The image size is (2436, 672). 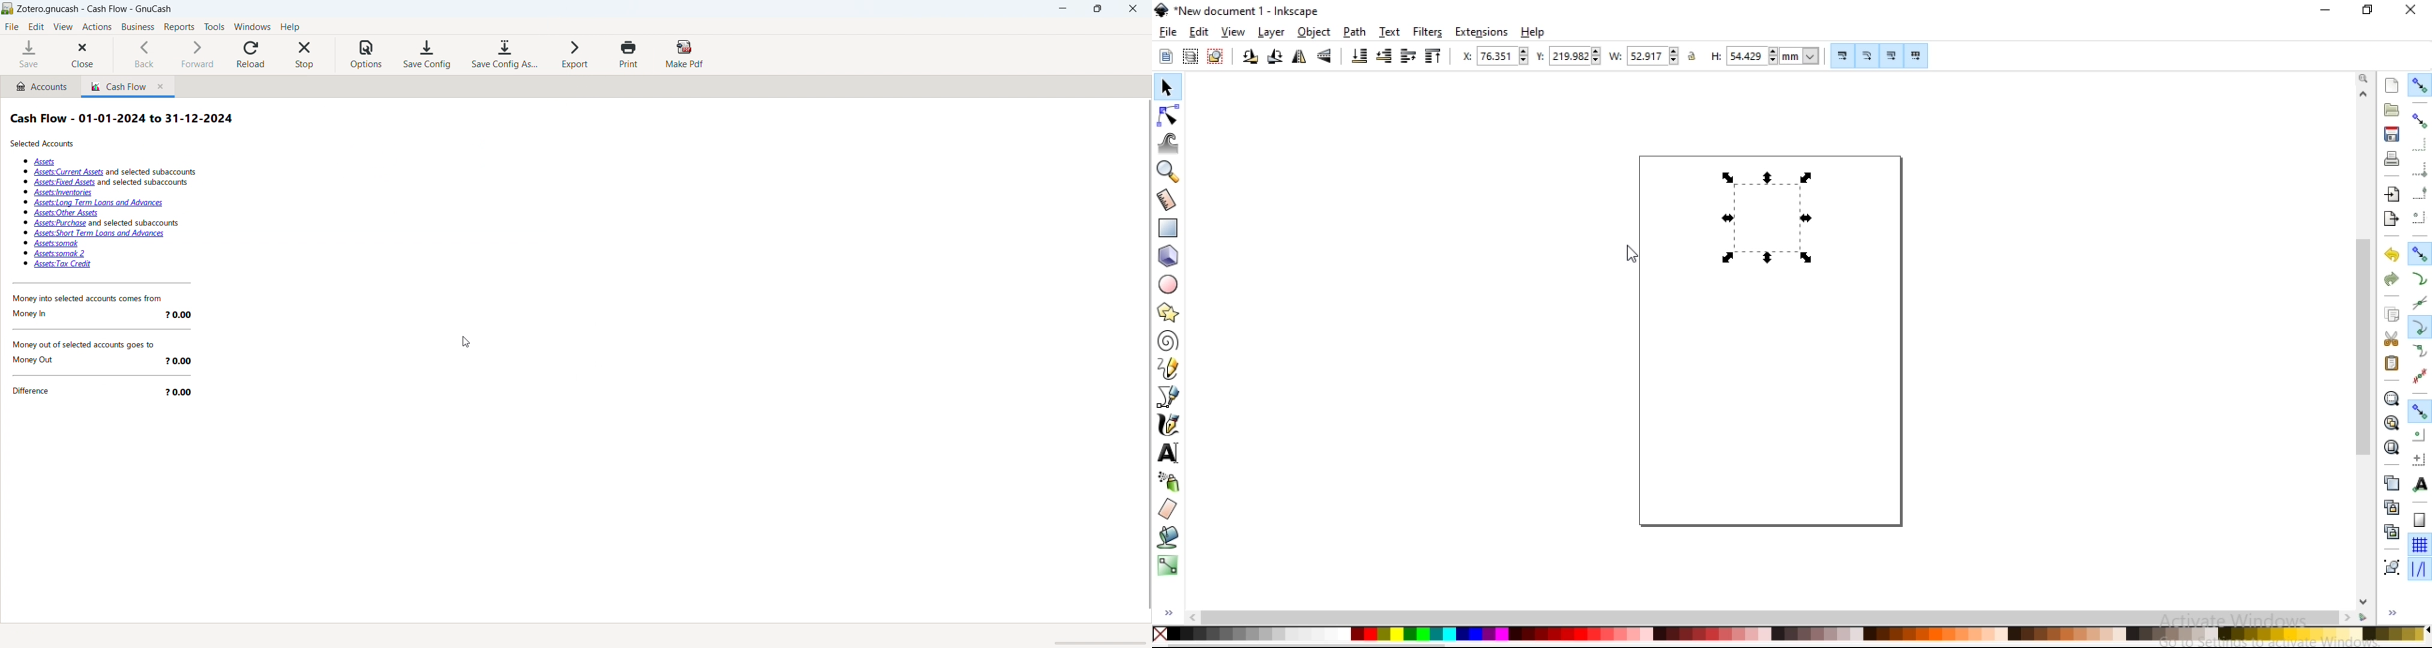 I want to click on fill bounded areas, so click(x=1169, y=538).